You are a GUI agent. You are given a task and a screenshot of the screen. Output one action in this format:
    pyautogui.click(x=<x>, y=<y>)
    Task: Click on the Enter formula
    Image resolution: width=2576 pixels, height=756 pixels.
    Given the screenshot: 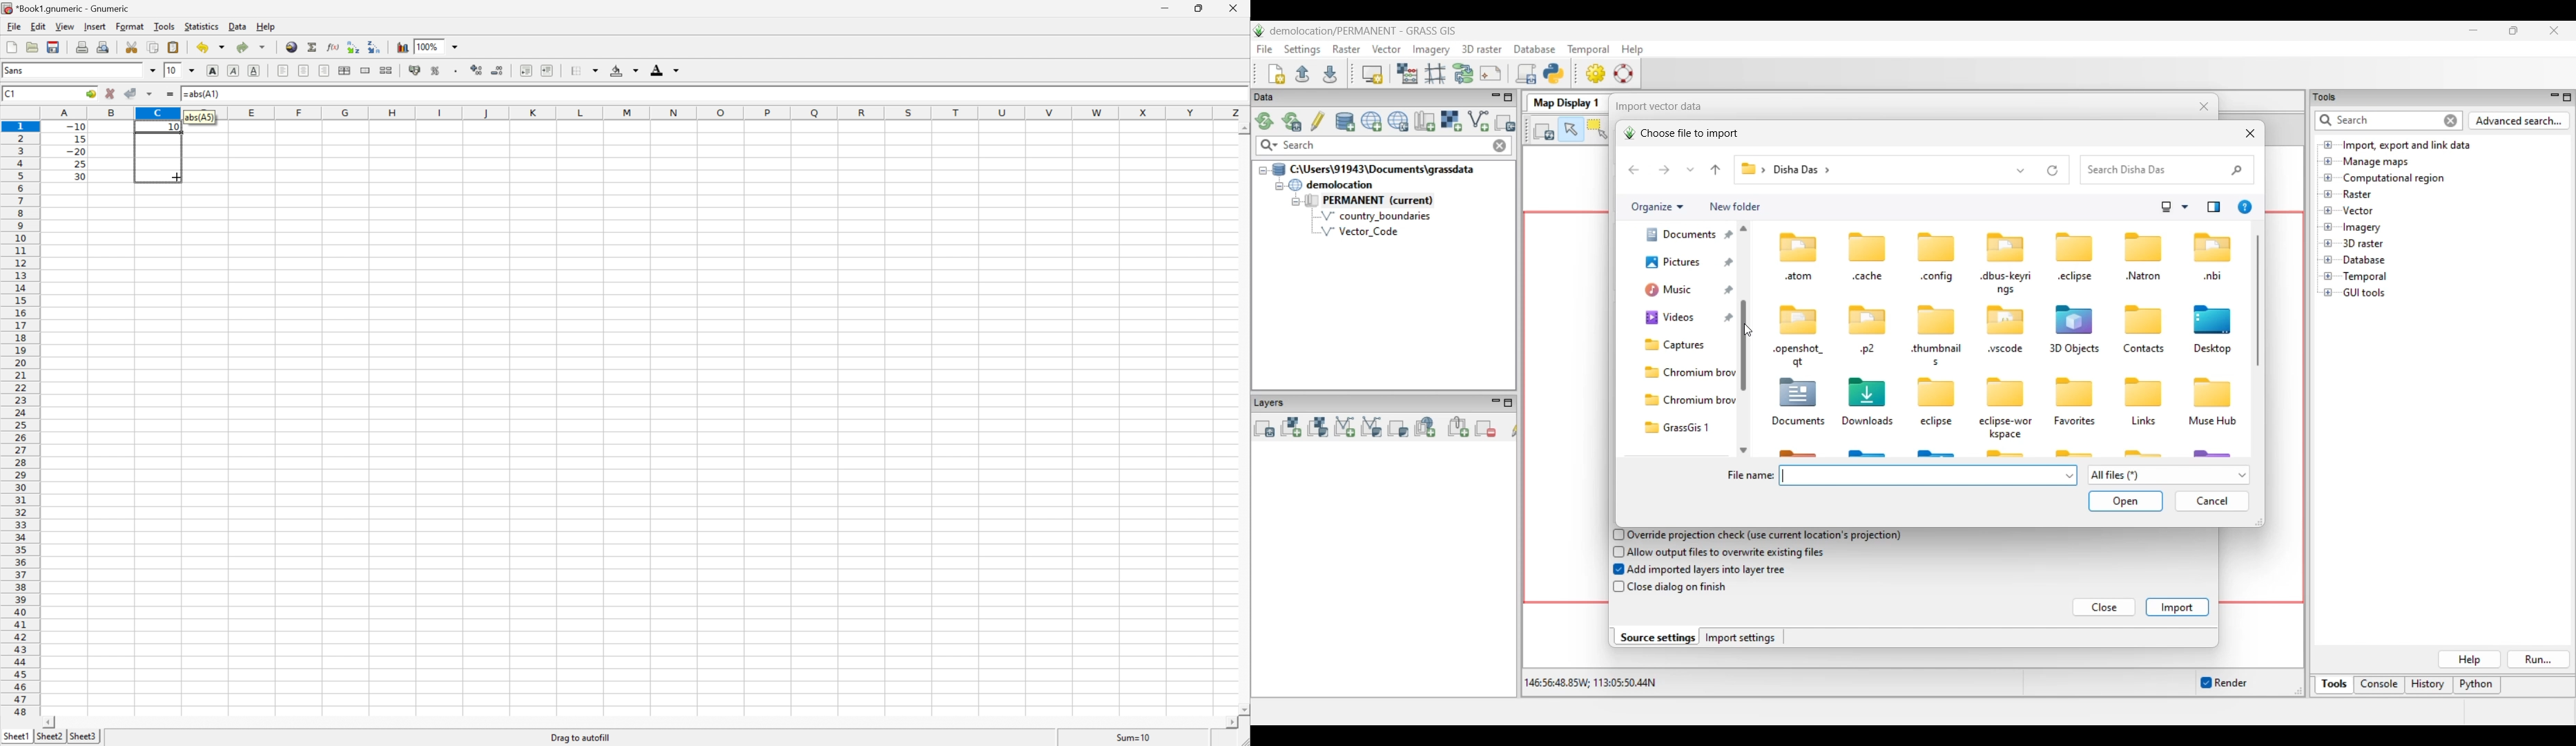 What is the action you would take?
    pyautogui.click(x=172, y=95)
    